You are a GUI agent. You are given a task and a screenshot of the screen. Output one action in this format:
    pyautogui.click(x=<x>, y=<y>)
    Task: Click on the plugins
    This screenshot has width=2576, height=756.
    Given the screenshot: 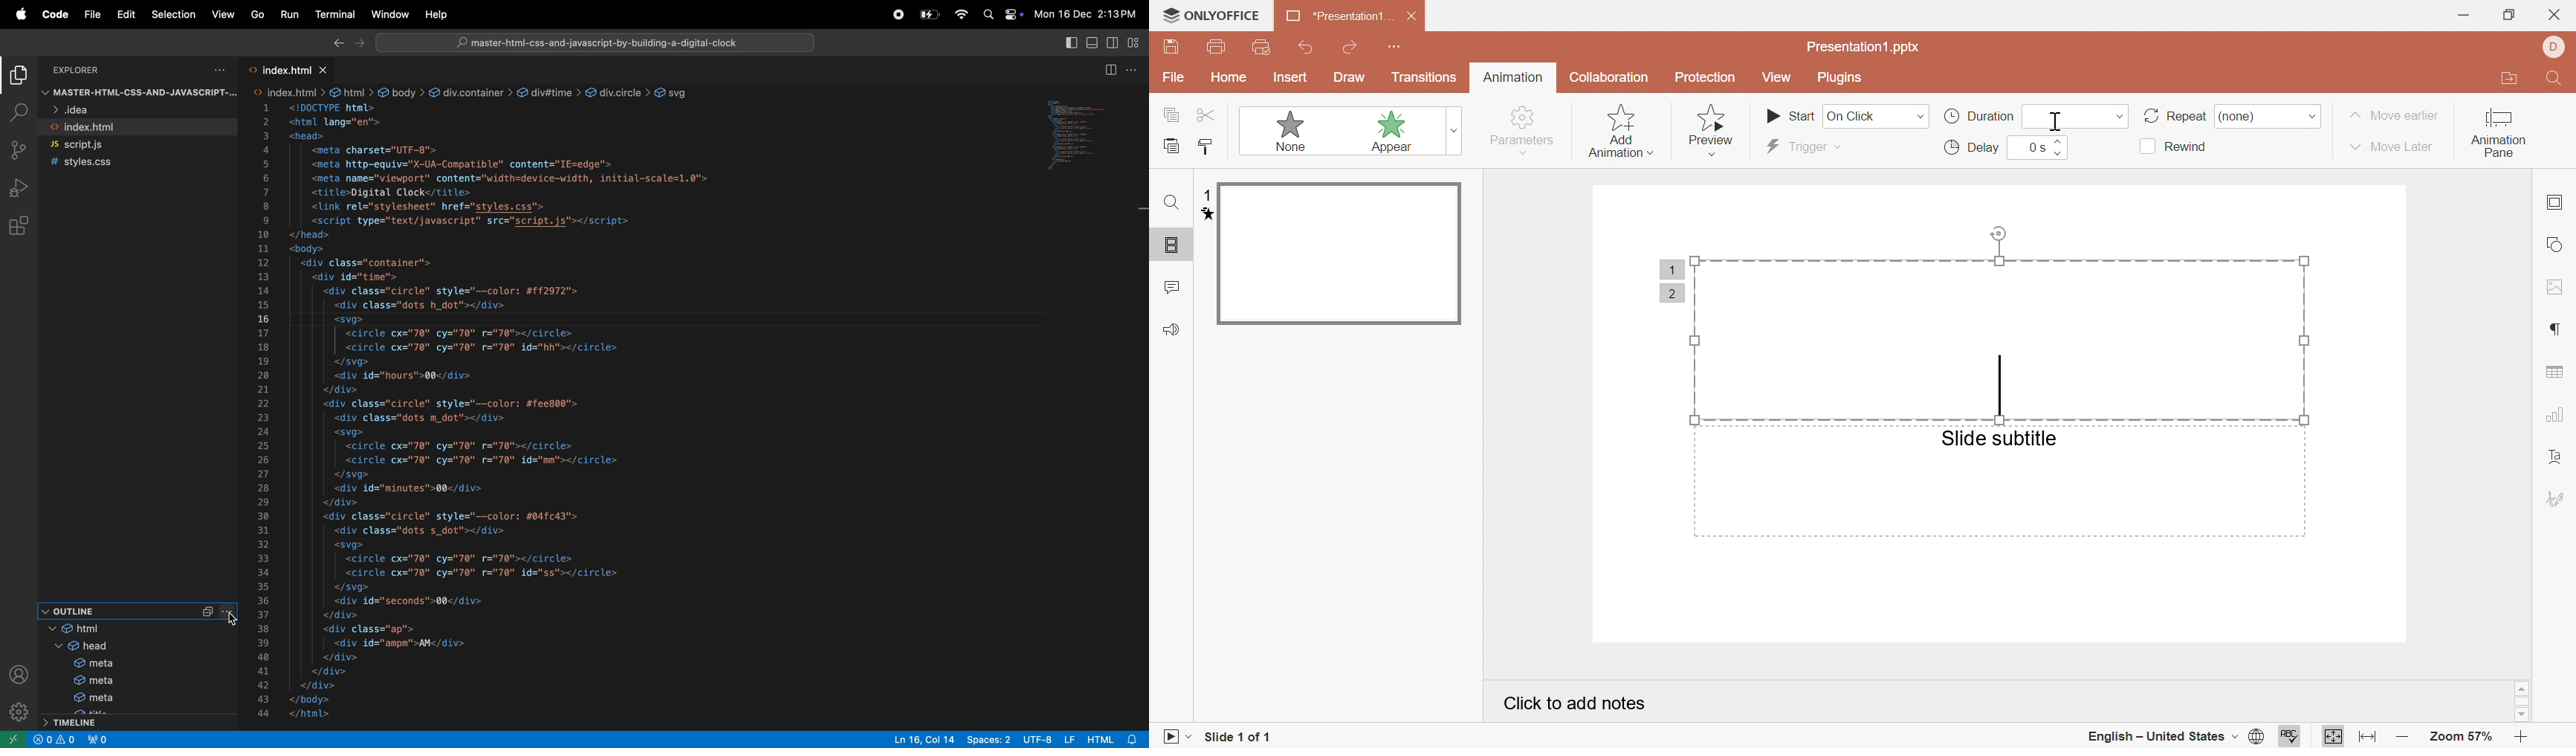 What is the action you would take?
    pyautogui.click(x=1840, y=78)
    